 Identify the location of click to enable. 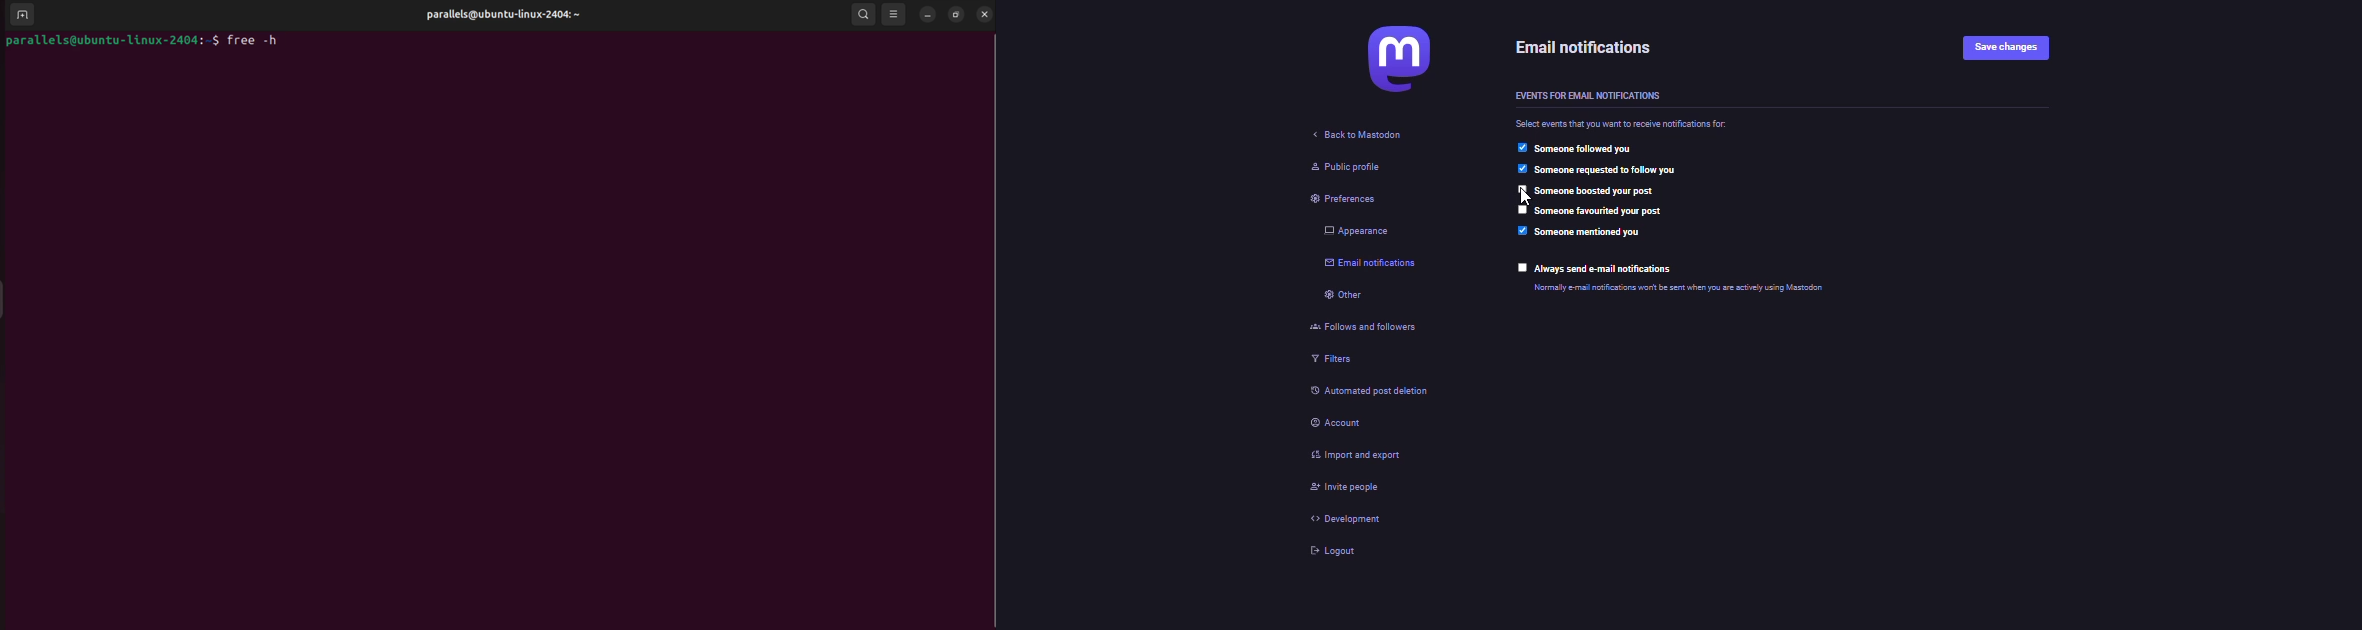
(1522, 209).